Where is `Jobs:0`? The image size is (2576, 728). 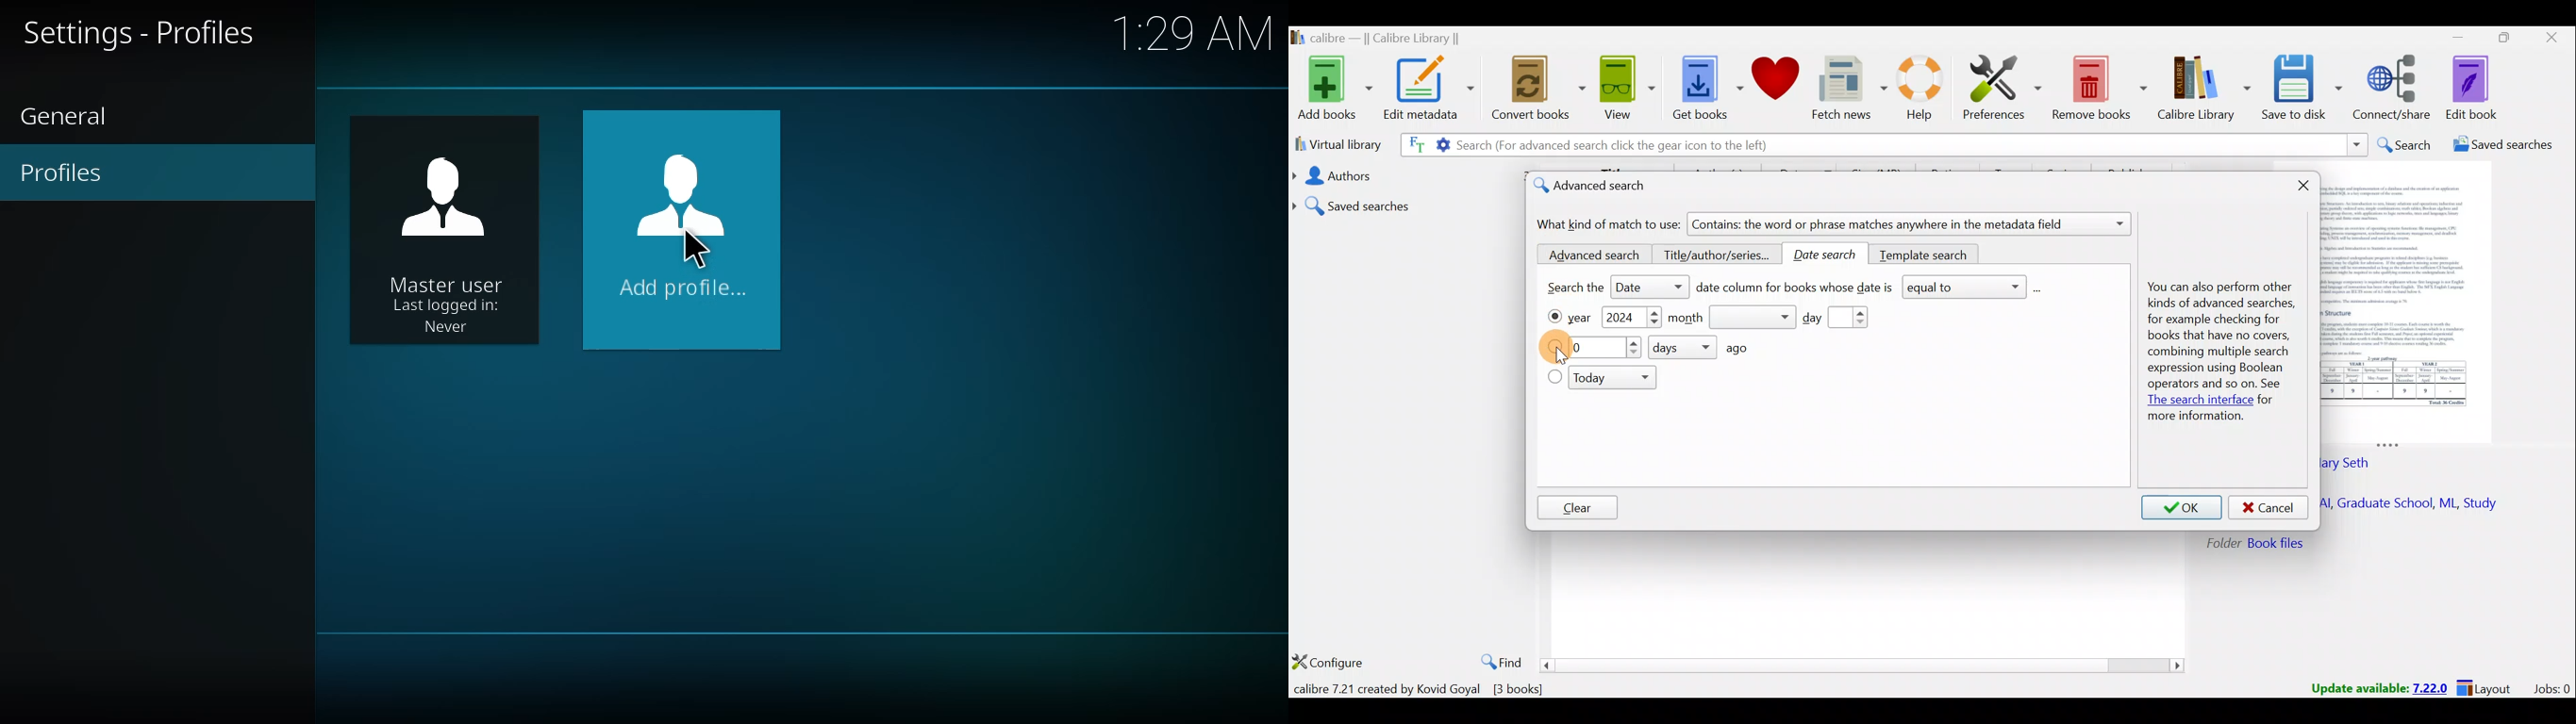
Jobs:0 is located at coordinates (2551, 688).